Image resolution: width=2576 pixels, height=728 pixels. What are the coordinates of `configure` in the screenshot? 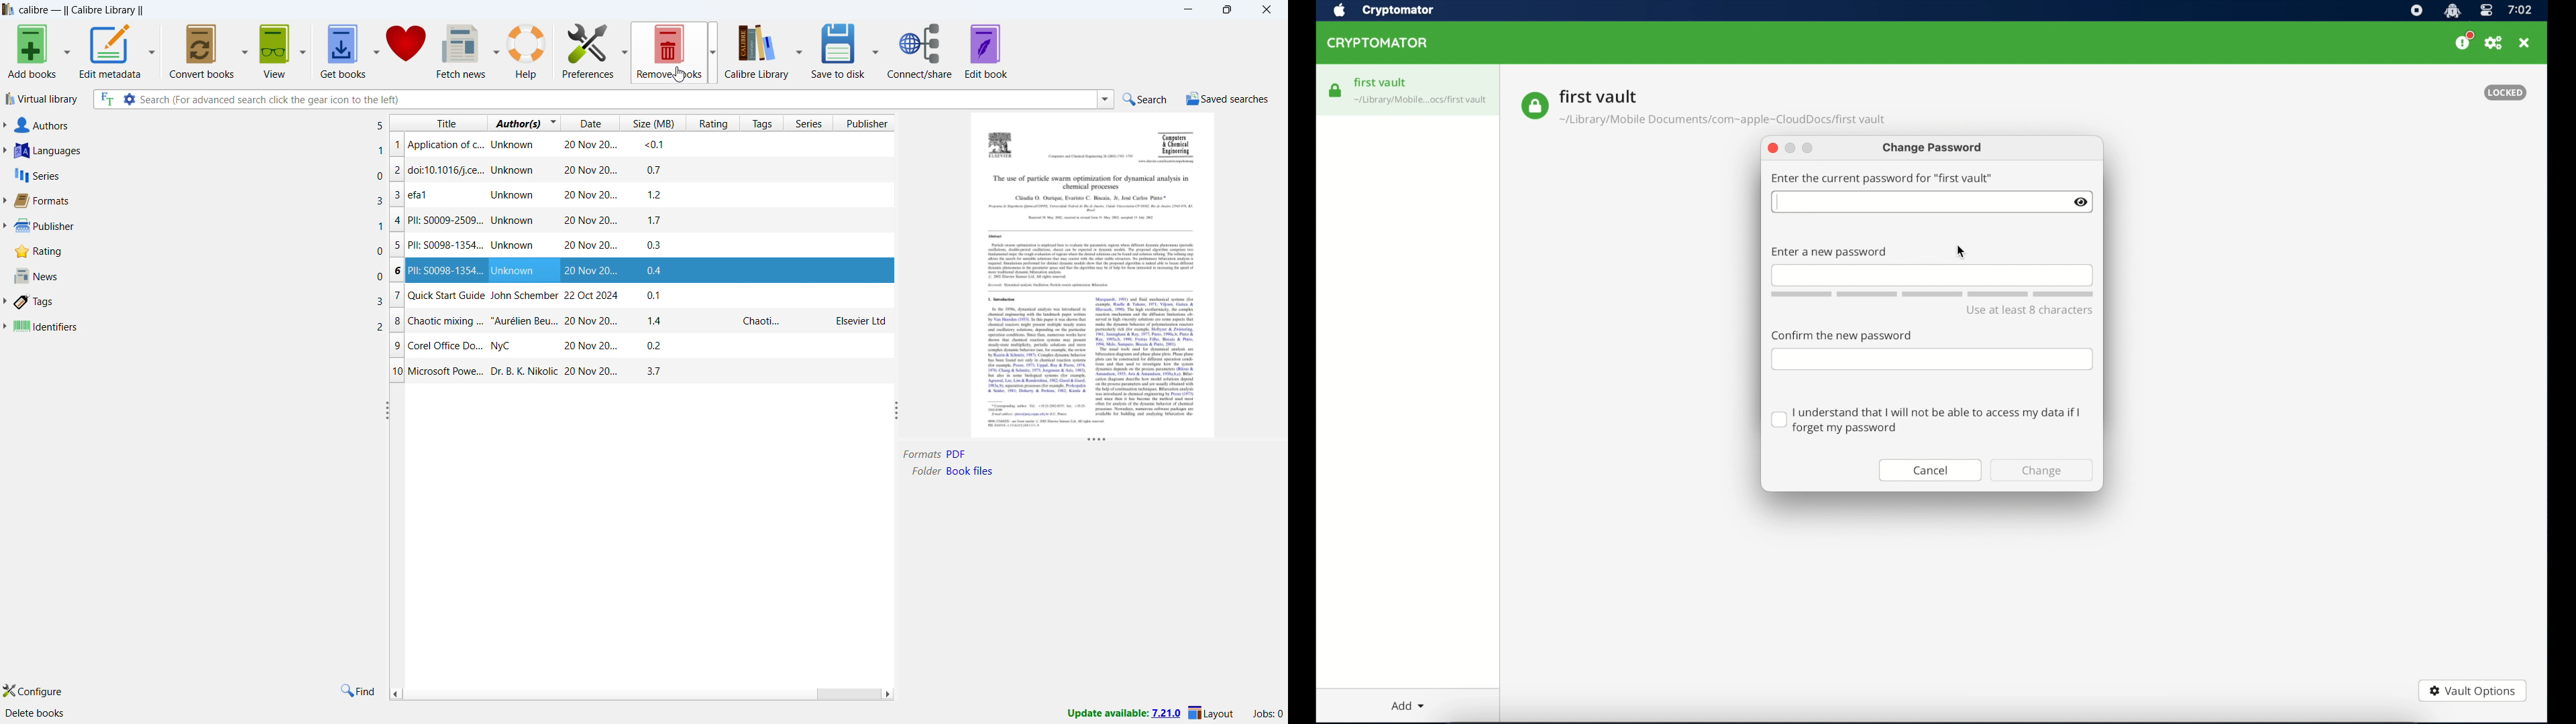 It's located at (32, 690).